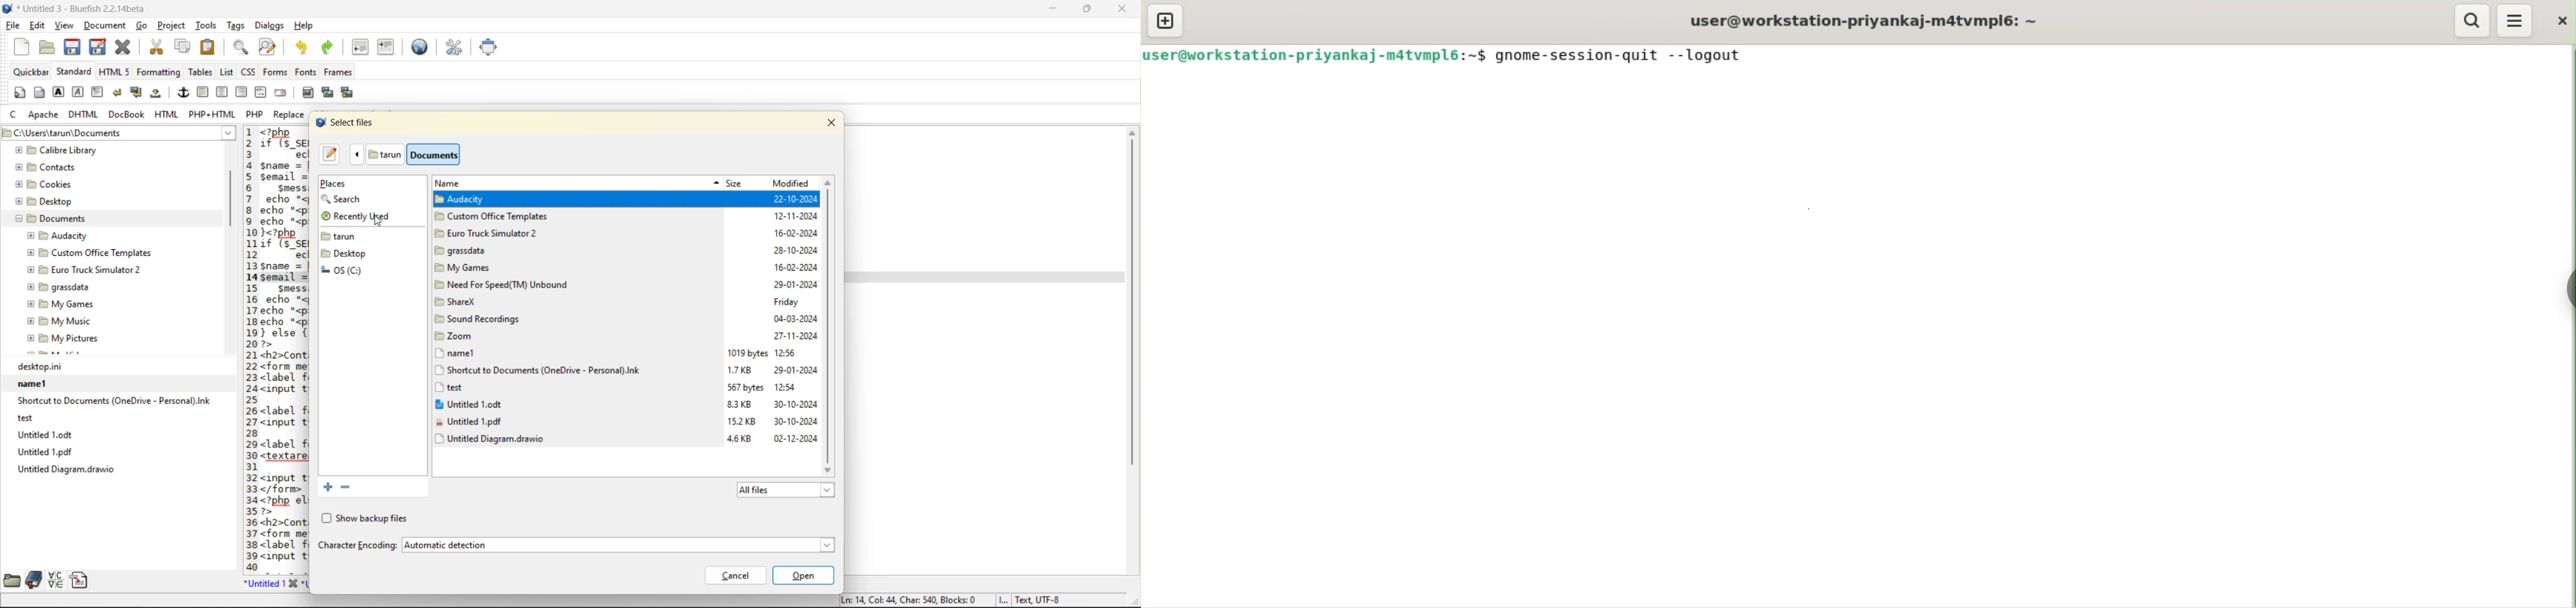 The height and width of the screenshot is (616, 2576). I want to click on size, so click(736, 183).